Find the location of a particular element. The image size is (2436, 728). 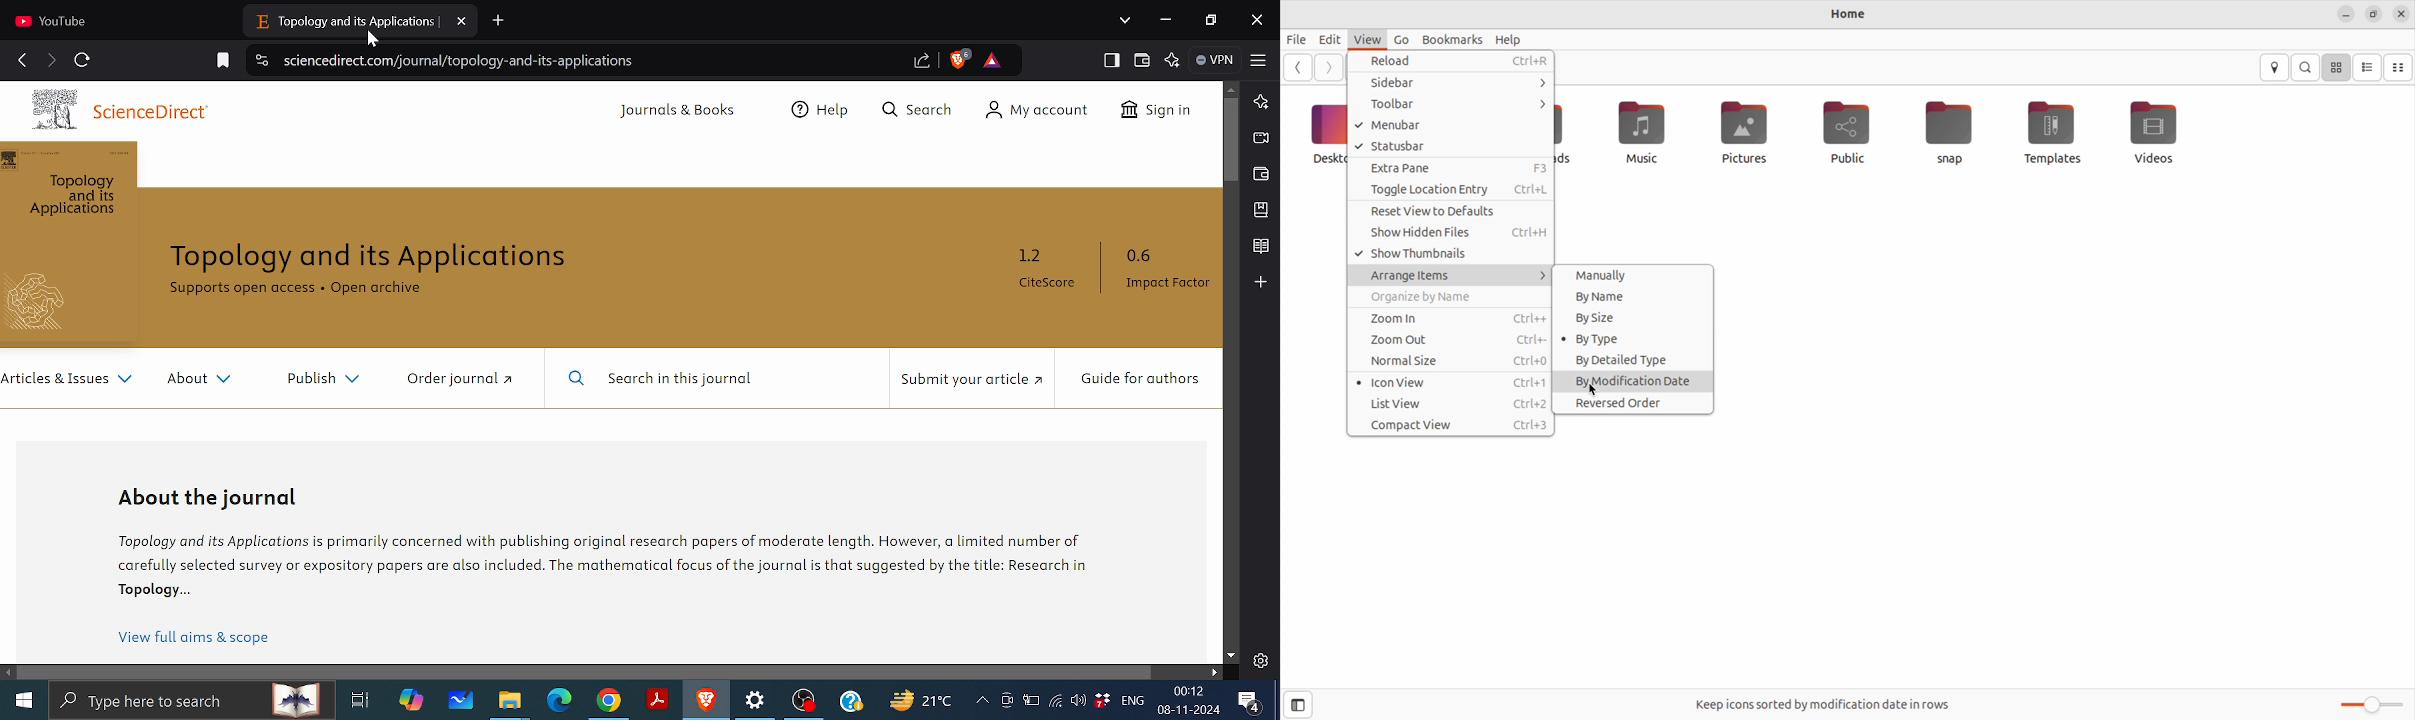

help is located at coordinates (1510, 40).